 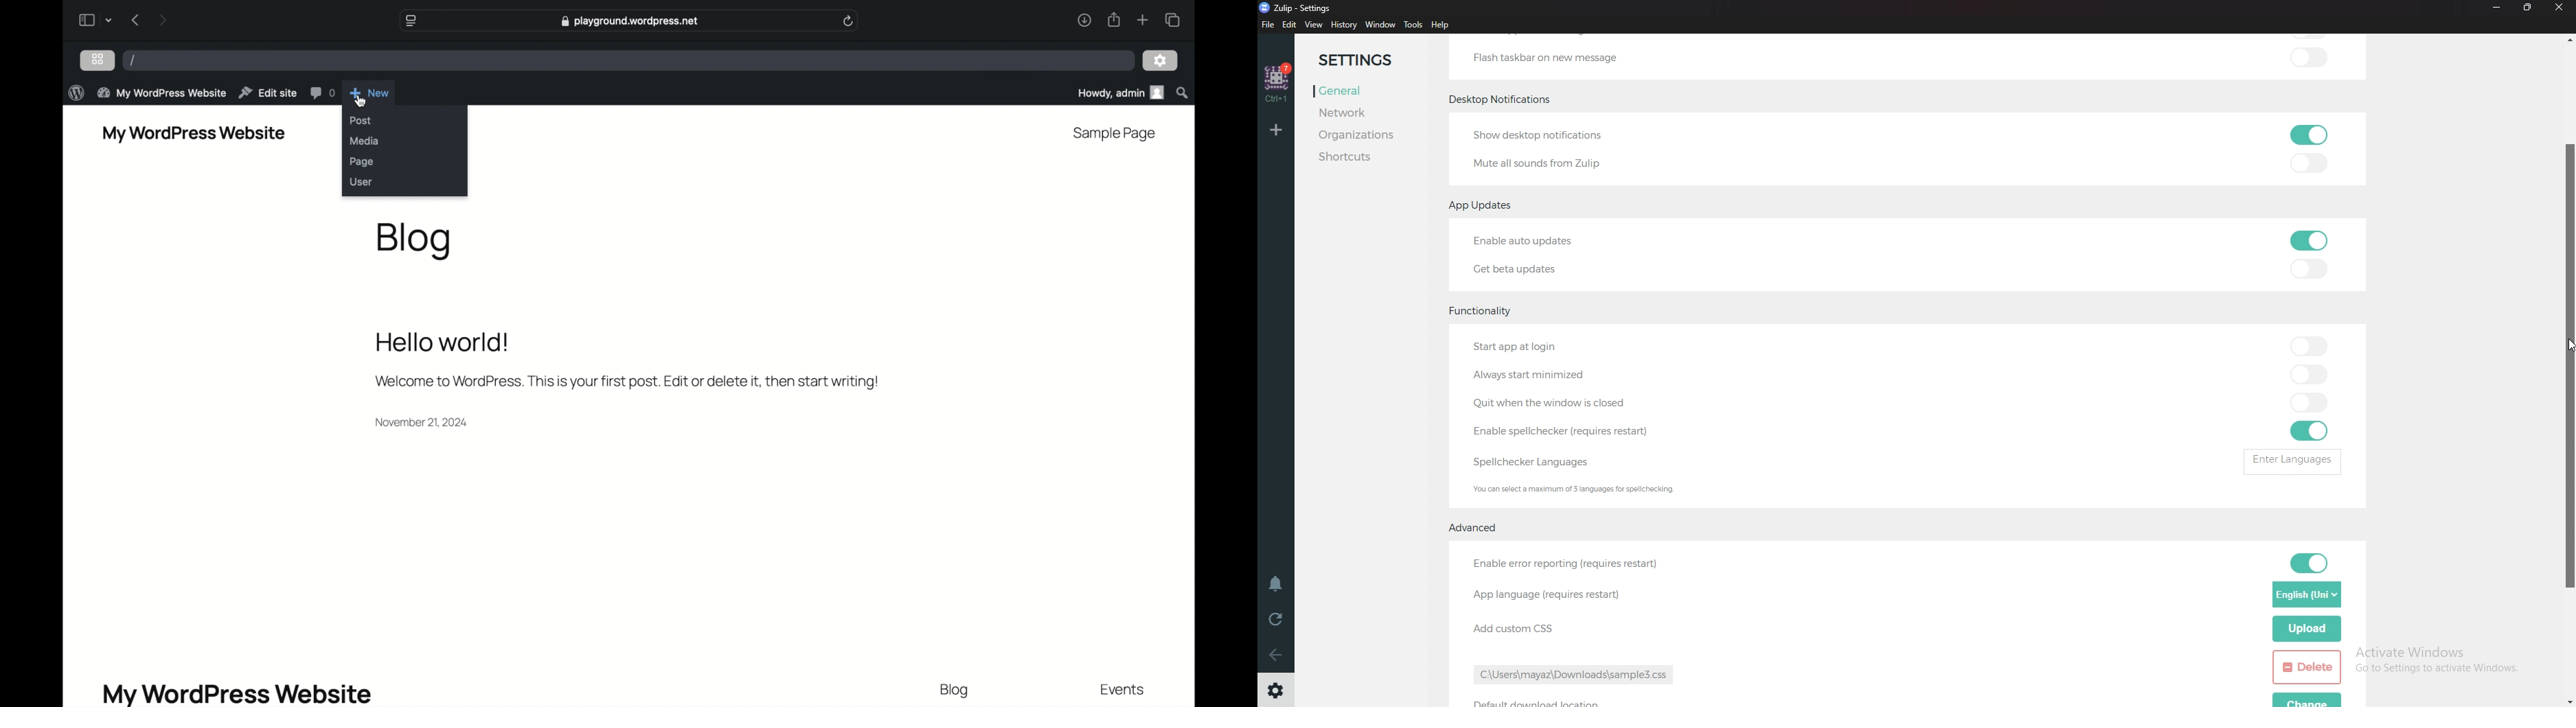 I want to click on enter languages, so click(x=2290, y=460).